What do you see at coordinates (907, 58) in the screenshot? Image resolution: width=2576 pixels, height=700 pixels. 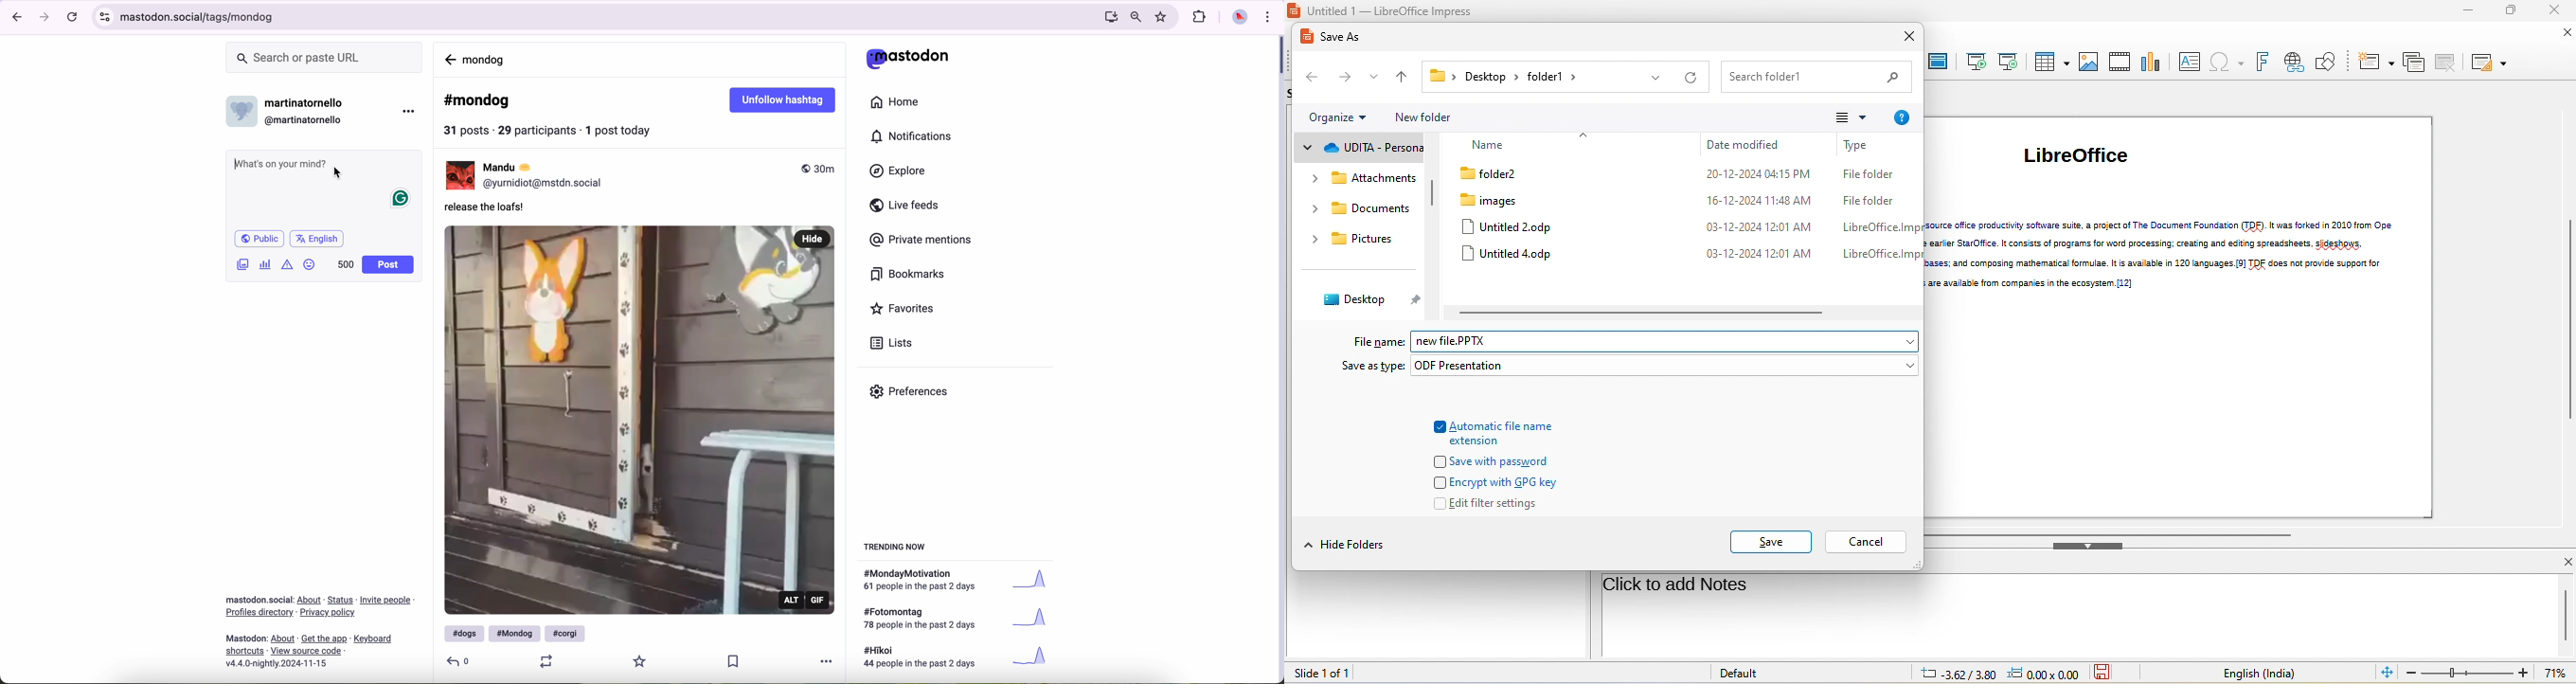 I see `mastodon logo` at bounding box center [907, 58].